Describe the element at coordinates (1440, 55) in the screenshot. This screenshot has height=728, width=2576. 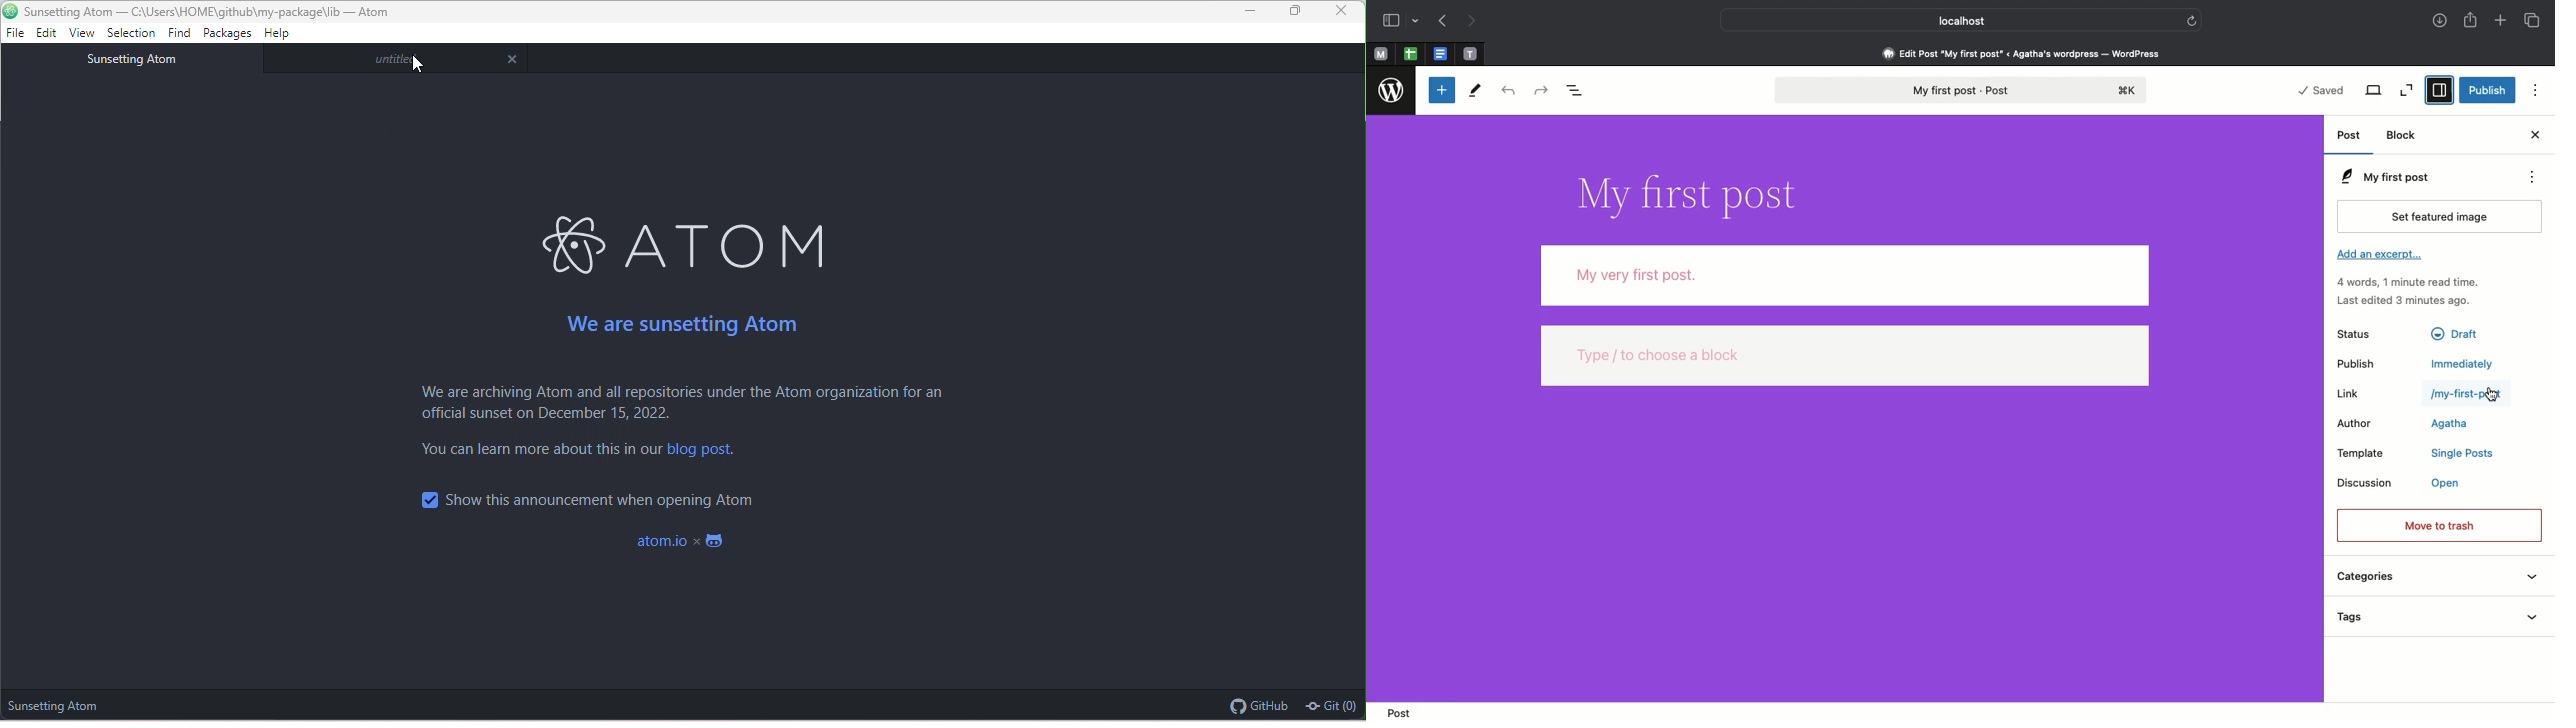
I see `pinned tabs` at that location.